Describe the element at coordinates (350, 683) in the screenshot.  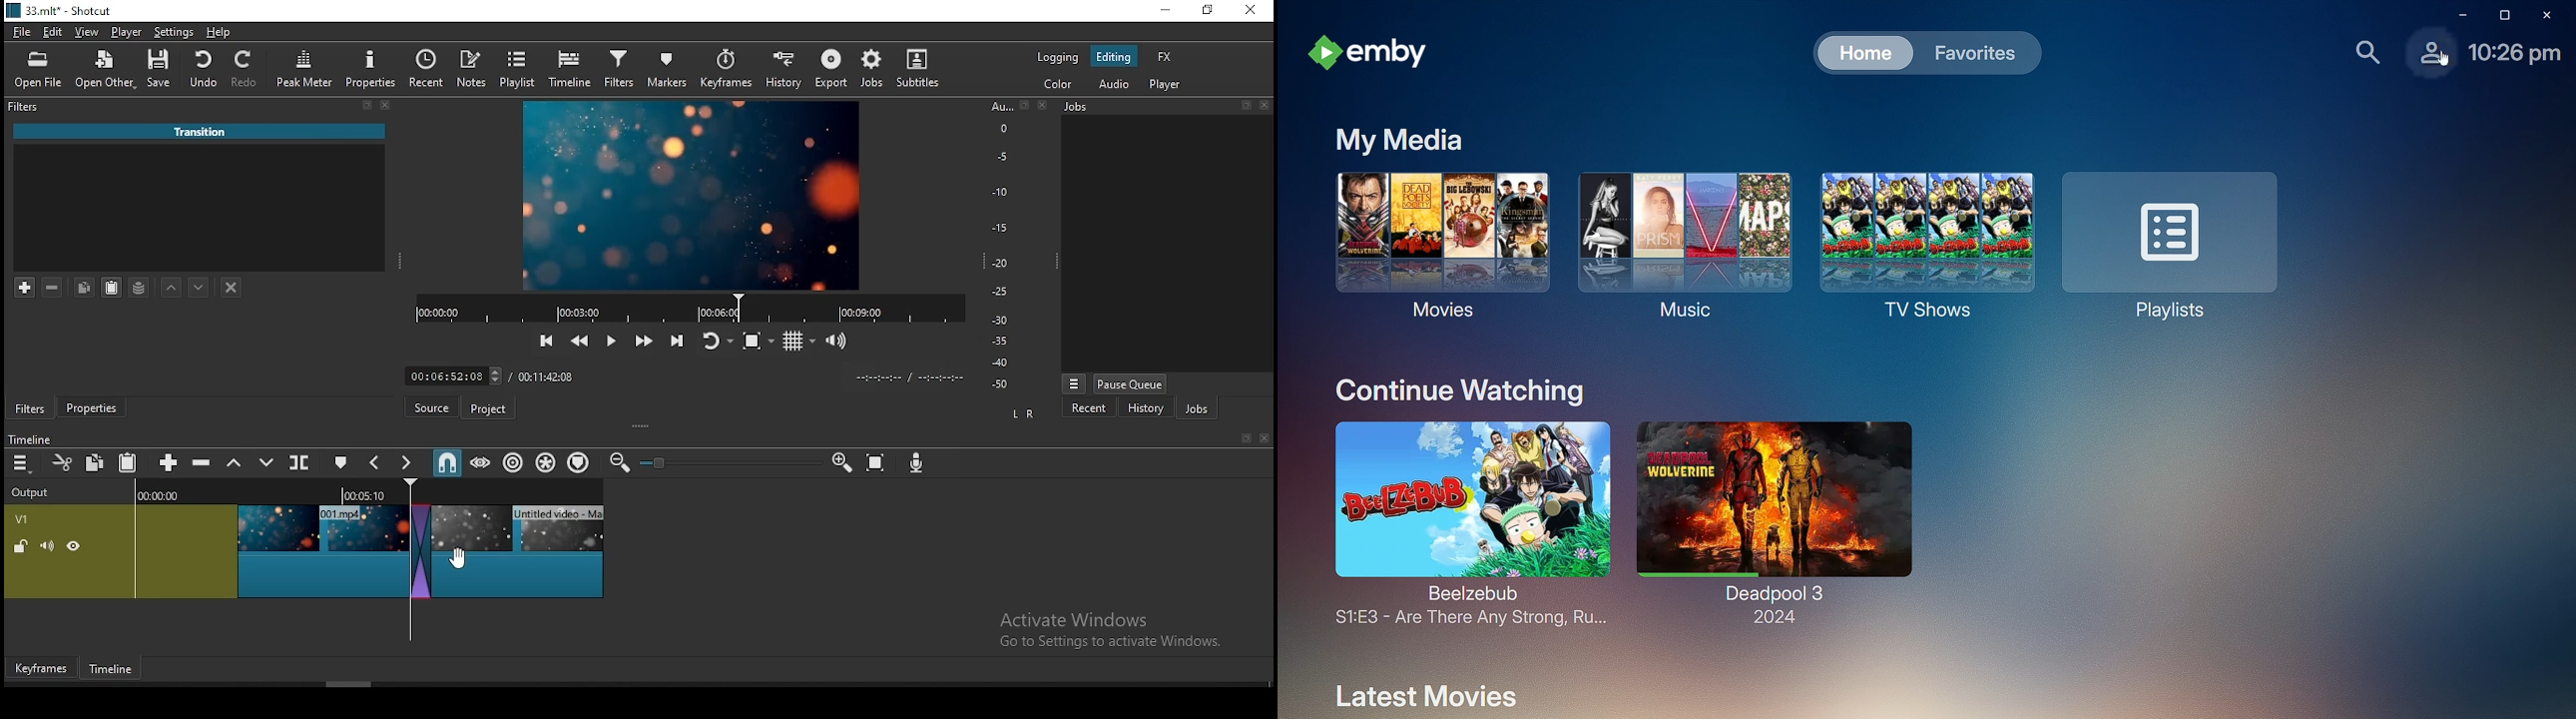
I see `scroll bar` at that location.